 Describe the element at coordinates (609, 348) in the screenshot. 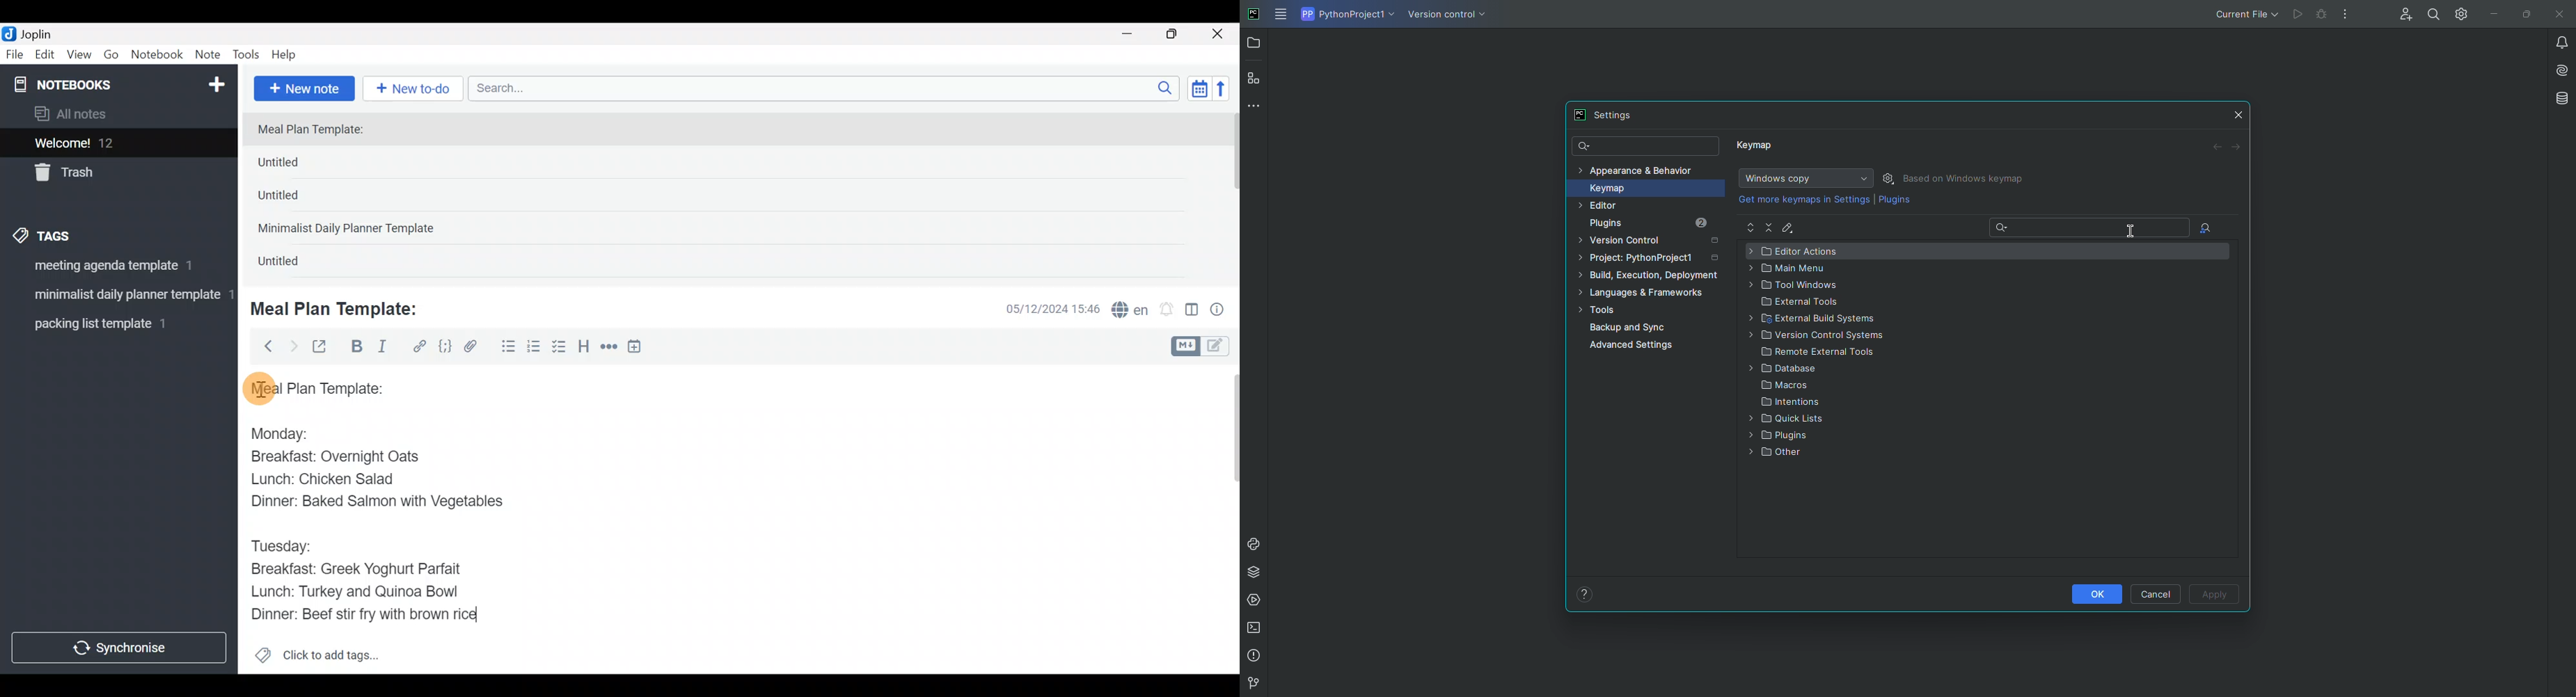

I see `Horizontal rule` at that location.